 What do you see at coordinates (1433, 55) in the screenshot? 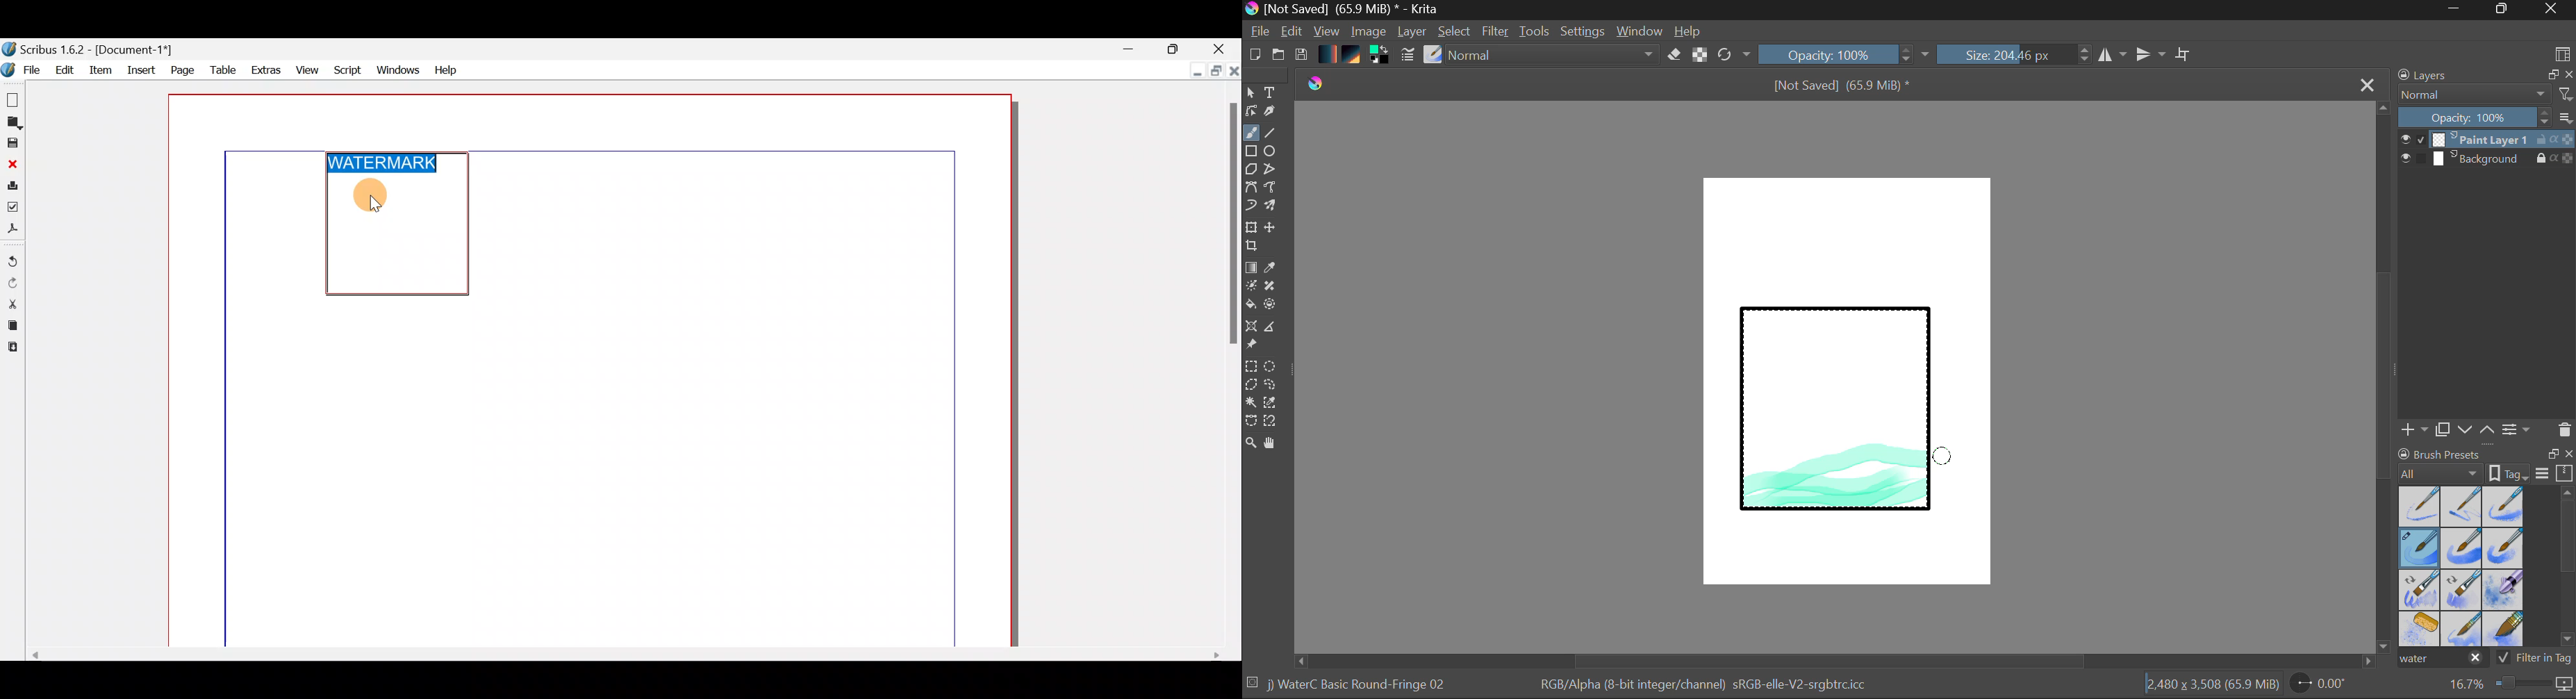
I see `Select Brush Preset` at bounding box center [1433, 55].